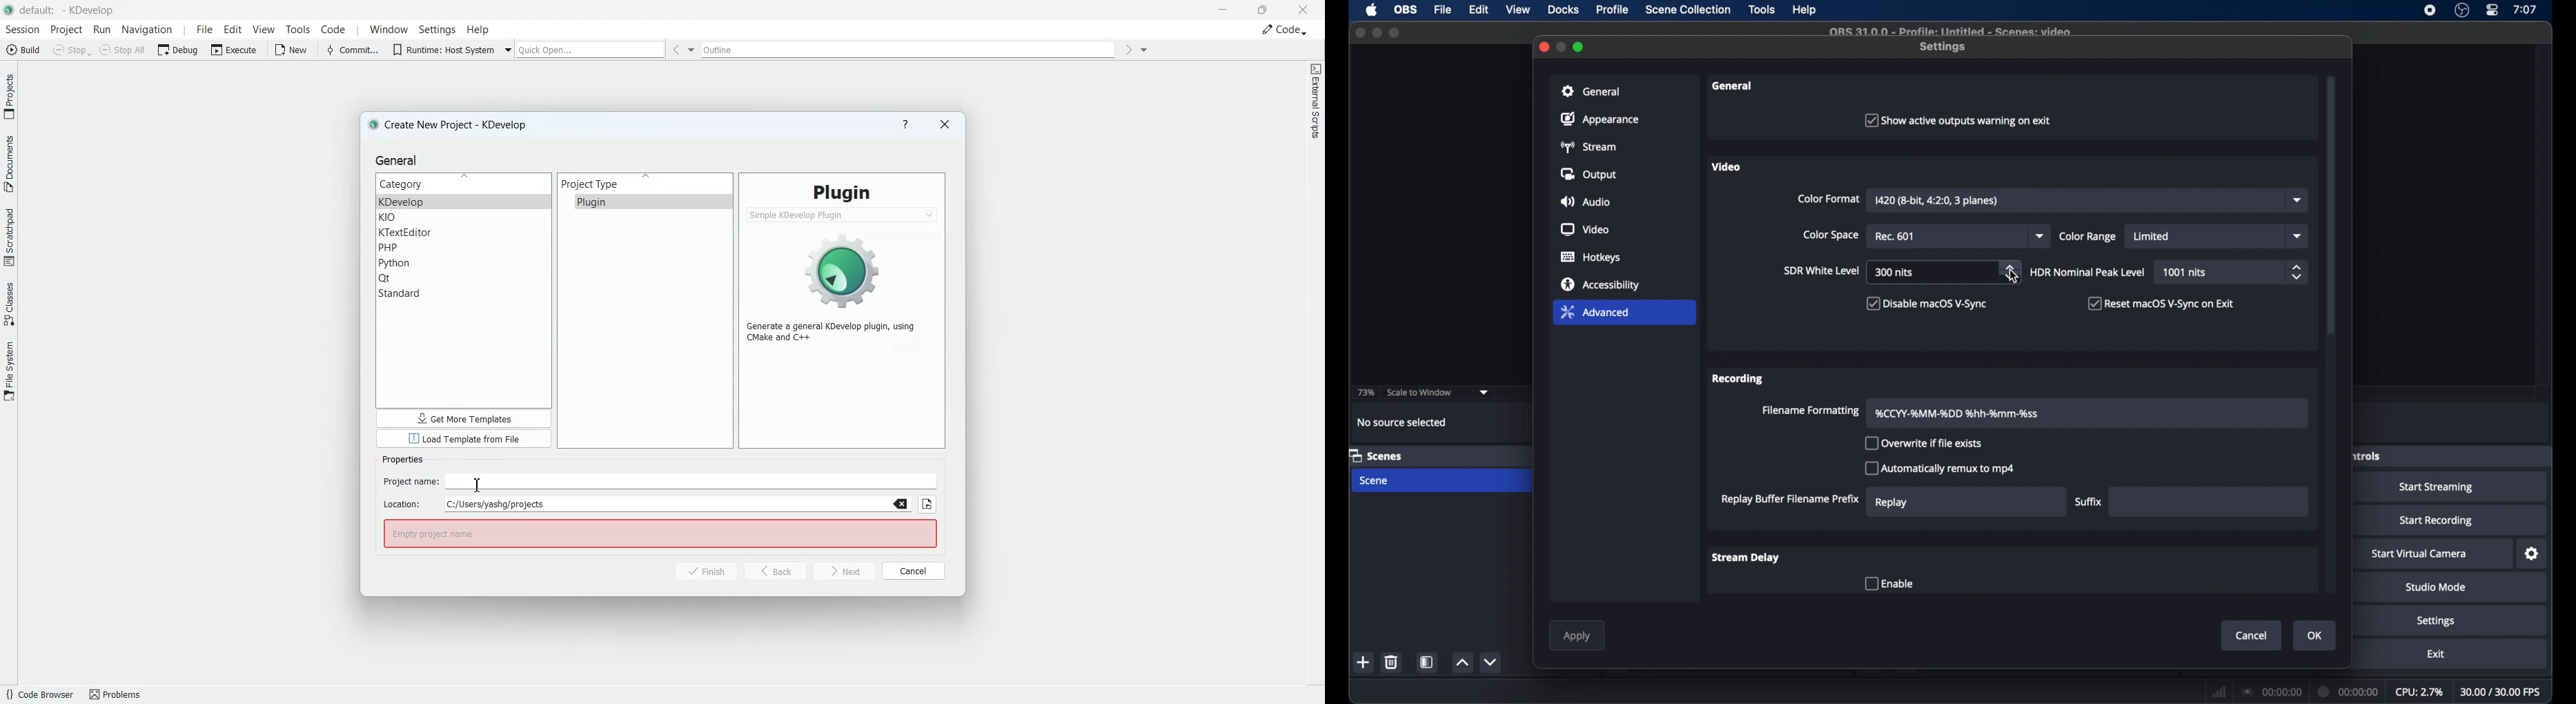  I want to click on delete, so click(1391, 662).